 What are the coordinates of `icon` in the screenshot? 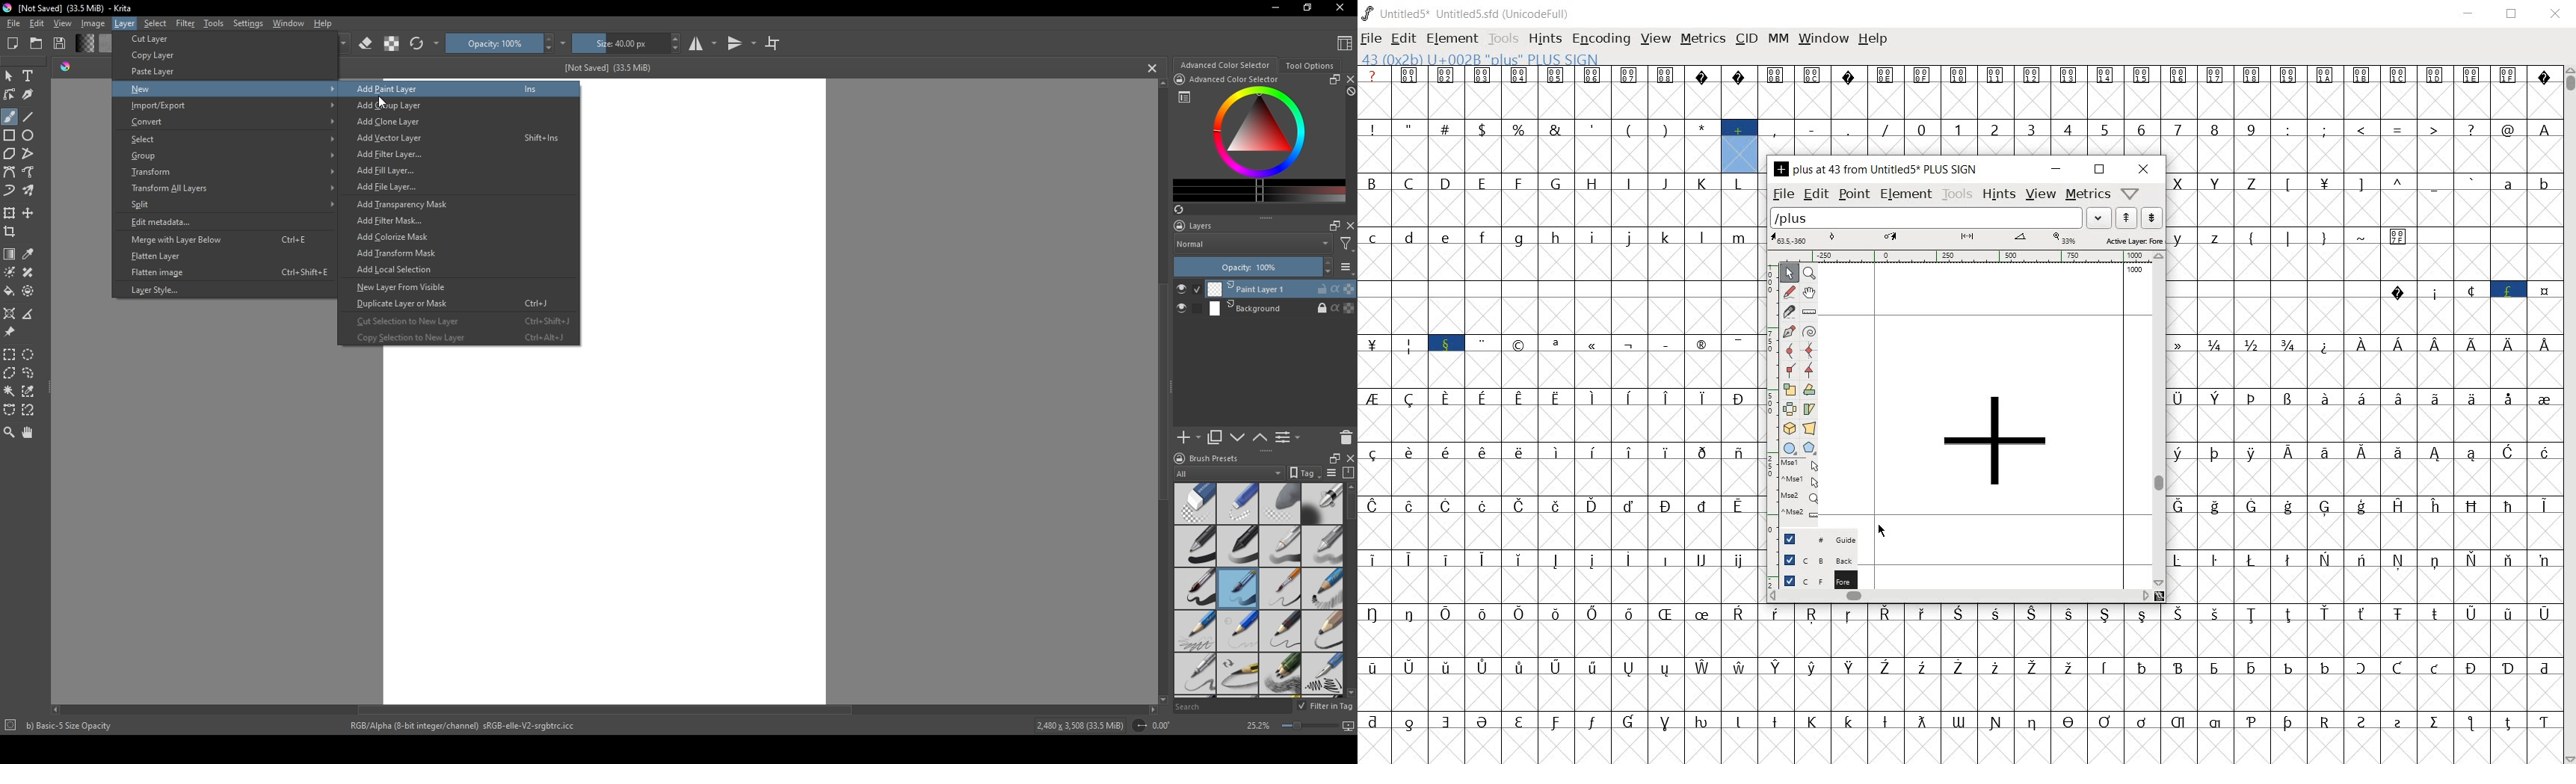 It's located at (1179, 79).